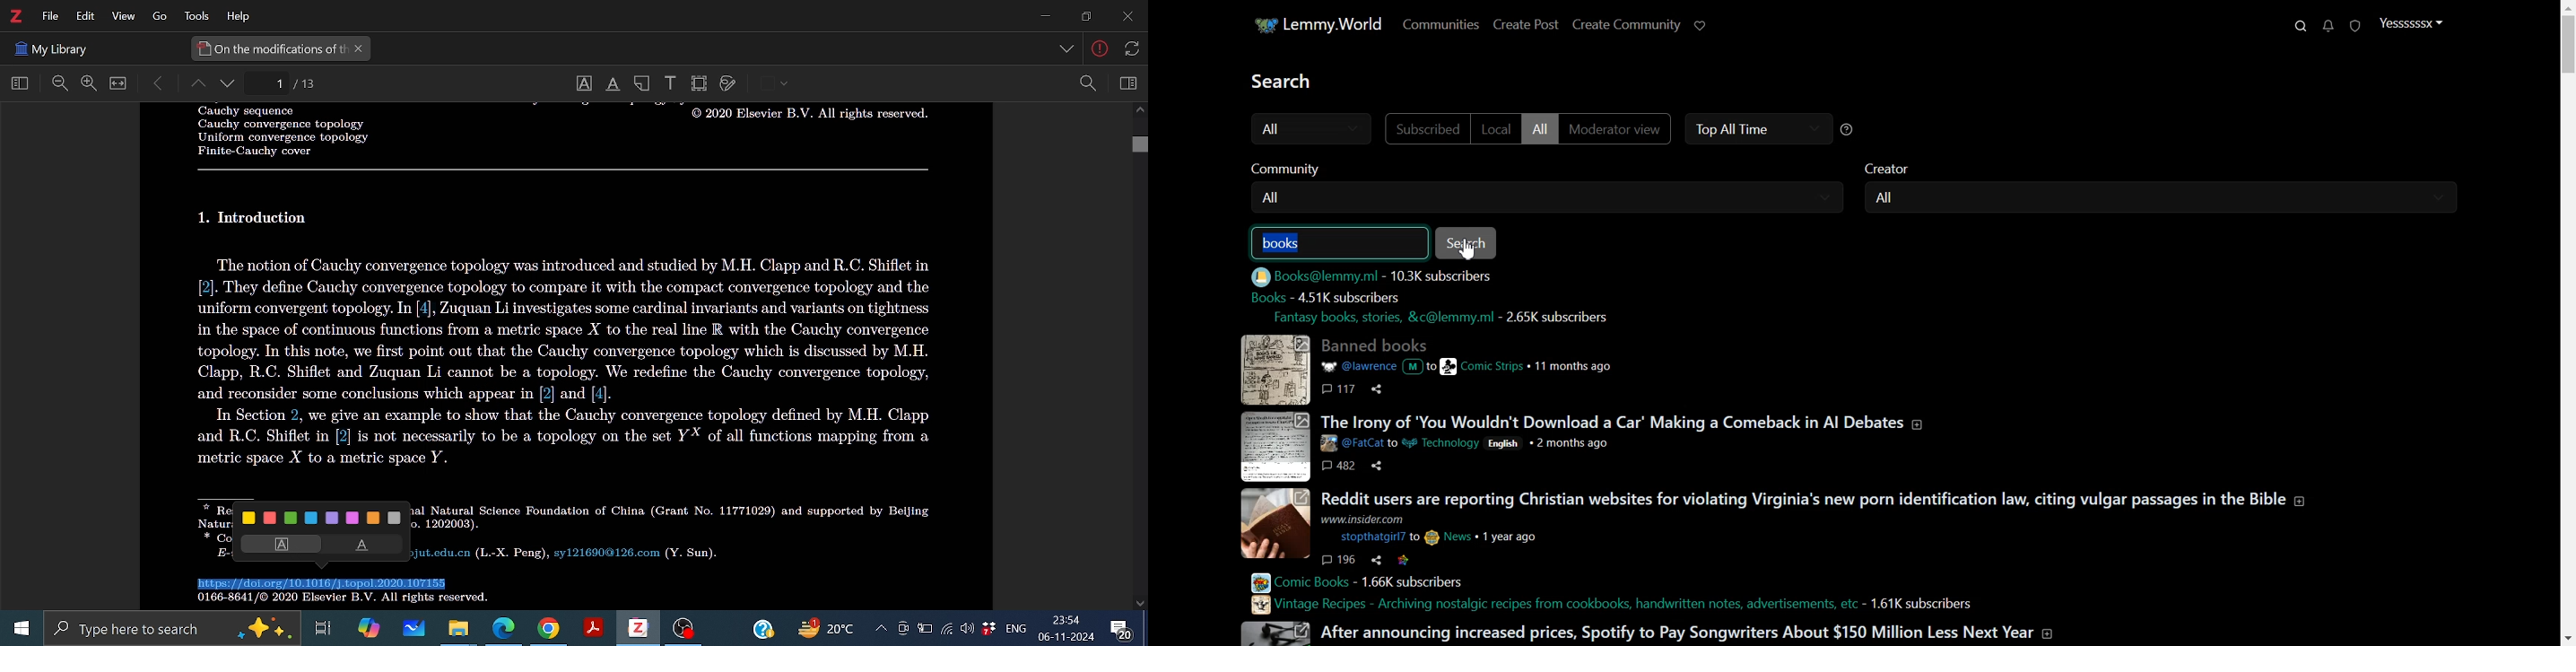 This screenshot has height=672, width=2576. I want to click on Zoom, so click(1087, 83).